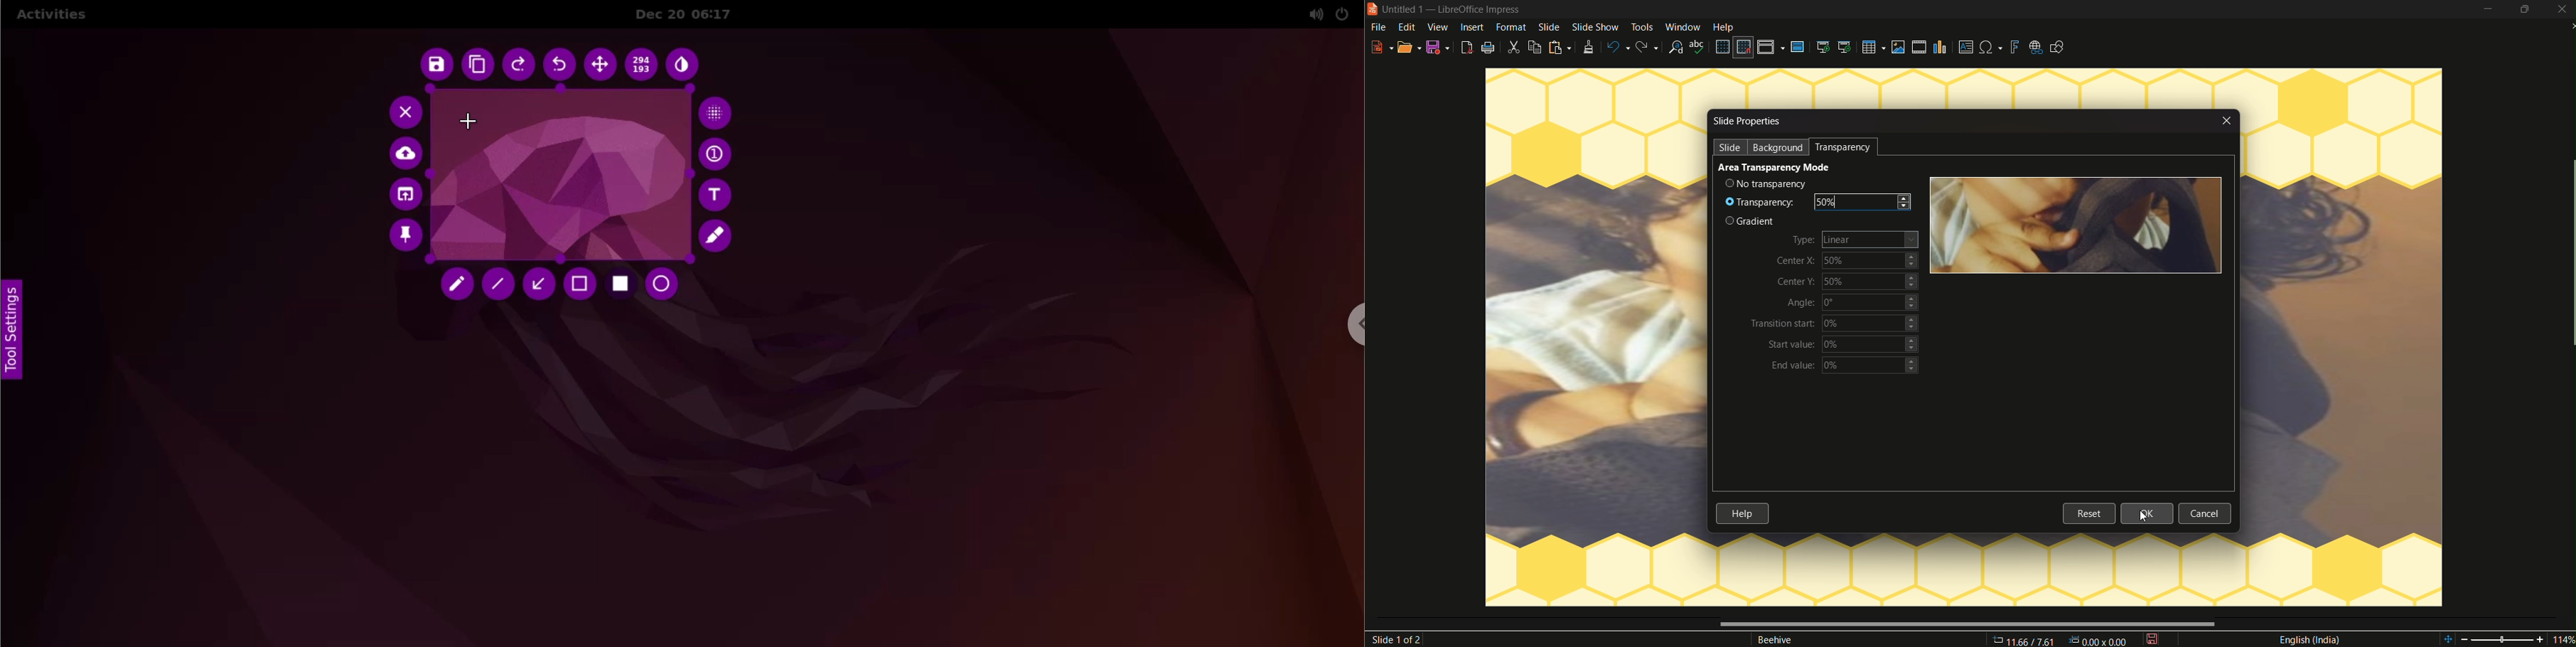 The image size is (2576, 672). What do you see at coordinates (2145, 517) in the screenshot?
I see `cursor` at bounding box center [2145, 517].